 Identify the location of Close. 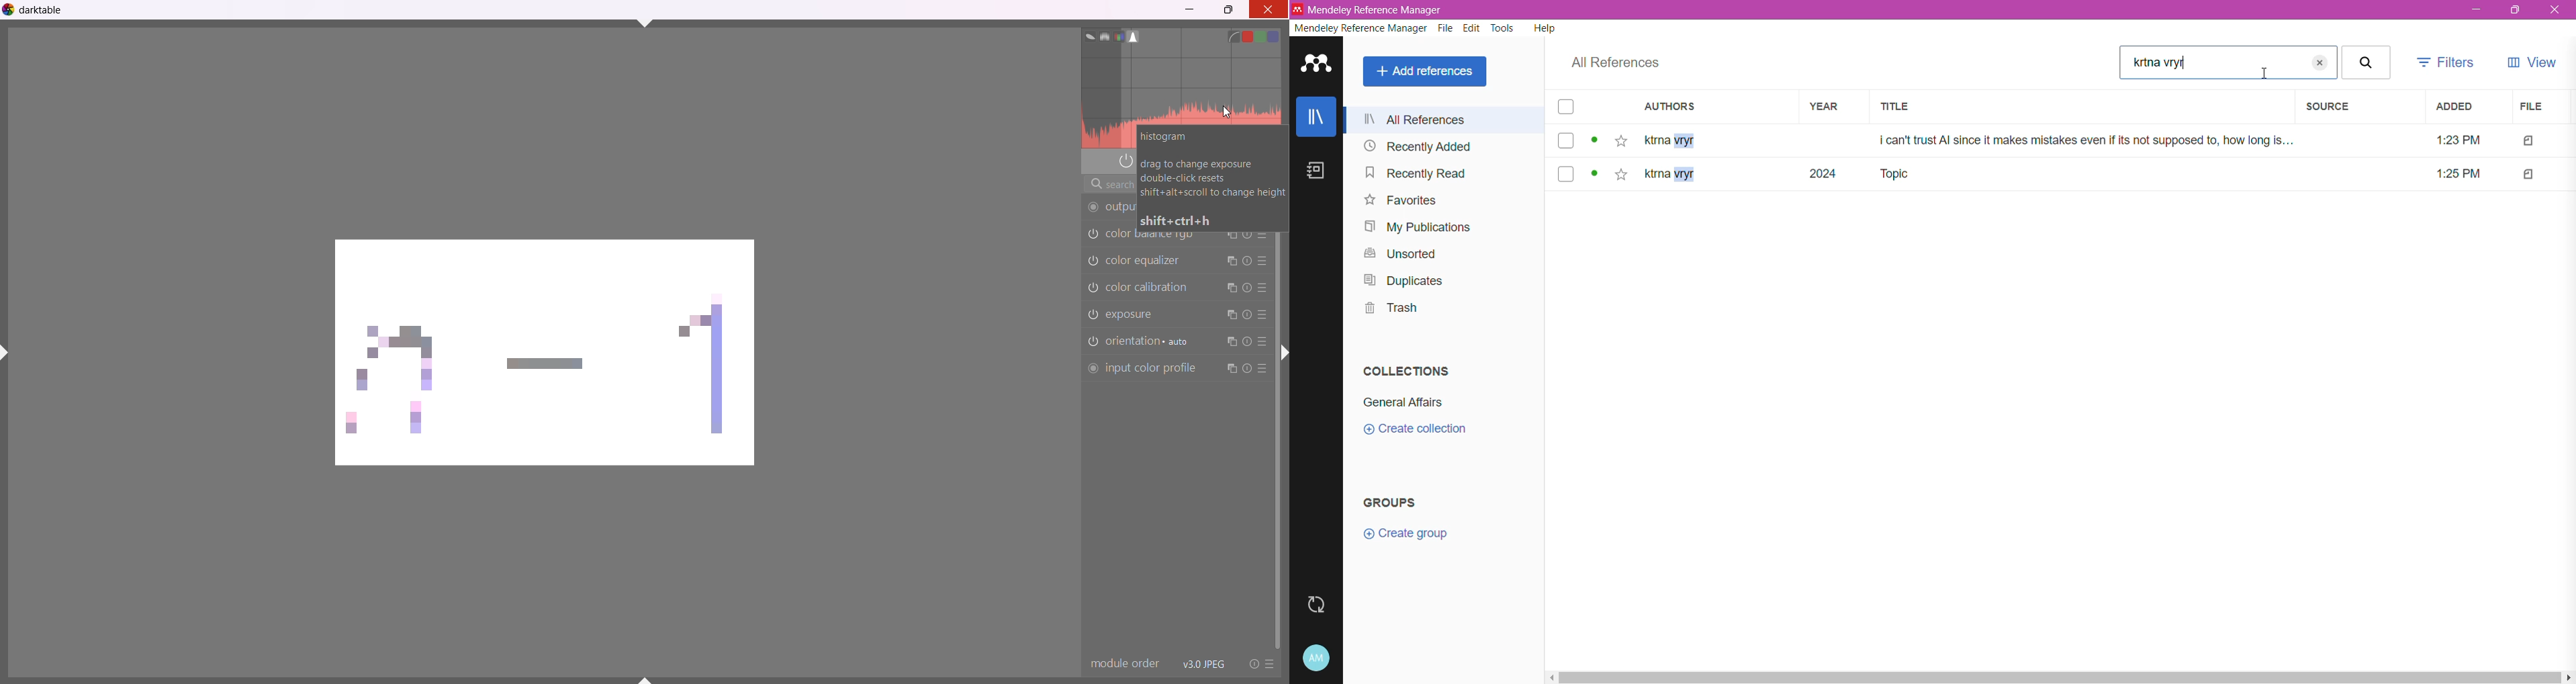
(2555, 11).